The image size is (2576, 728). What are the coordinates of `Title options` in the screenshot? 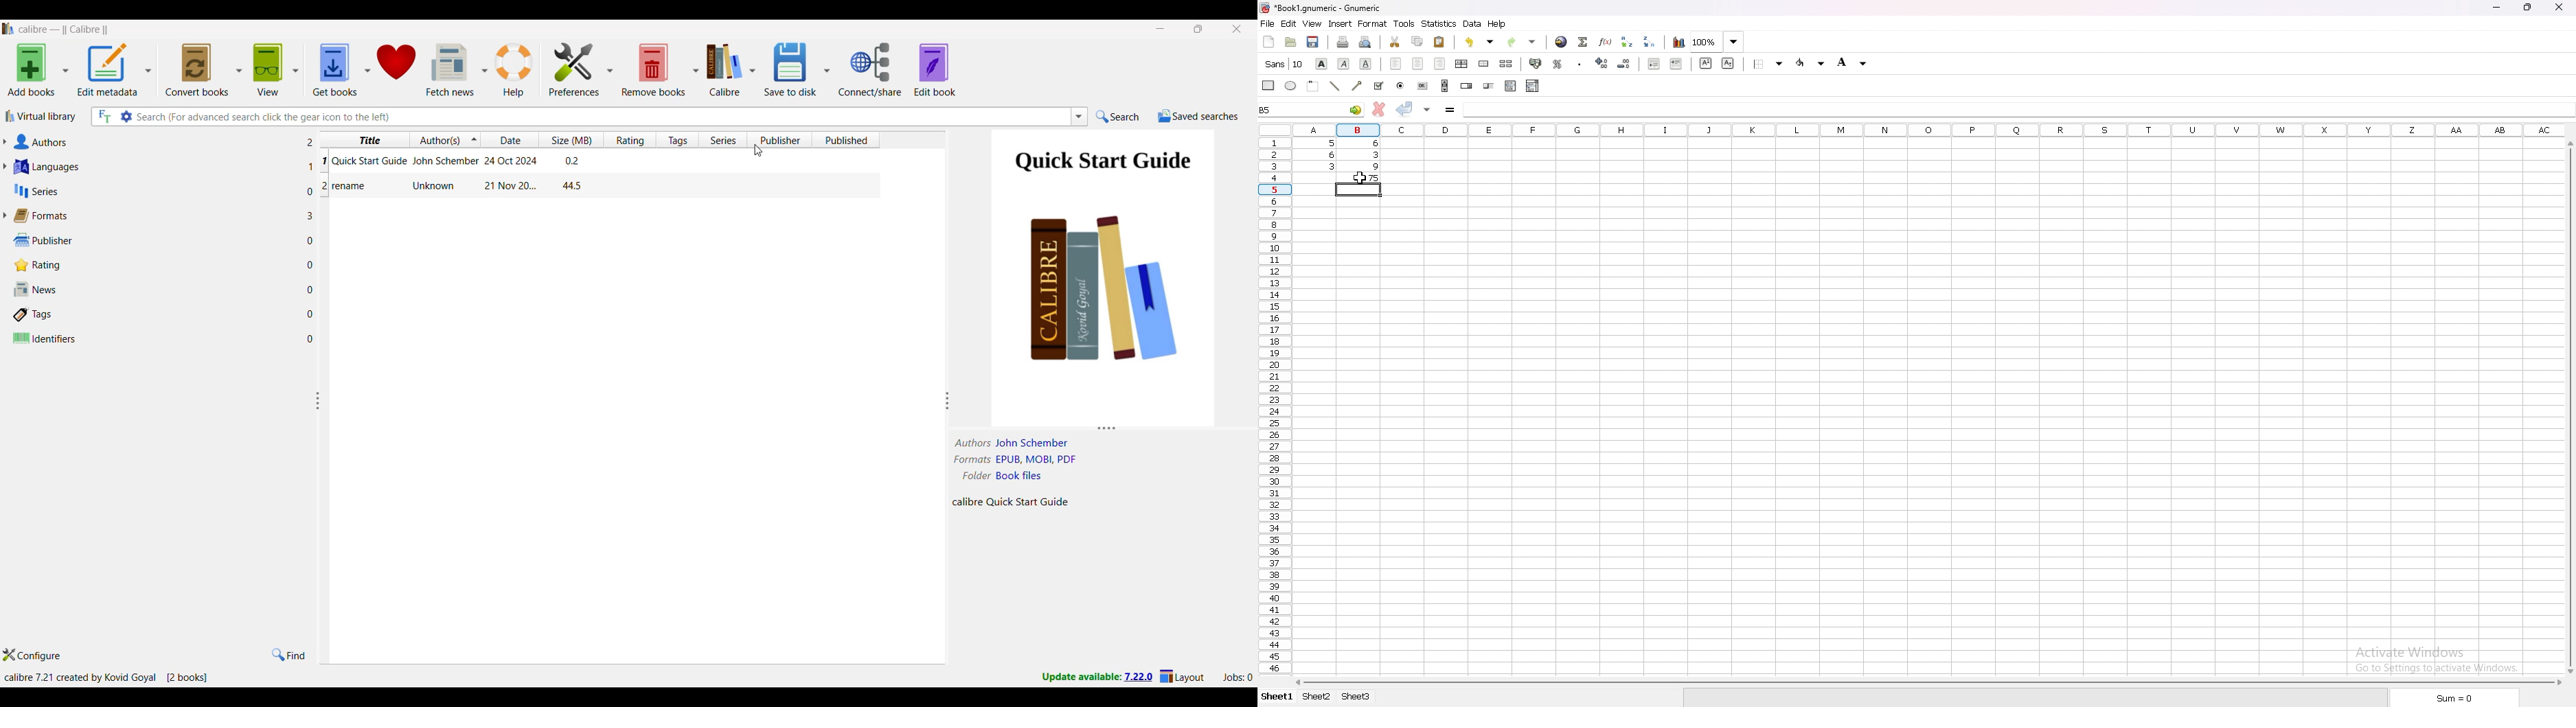 It's located at (368, 139).